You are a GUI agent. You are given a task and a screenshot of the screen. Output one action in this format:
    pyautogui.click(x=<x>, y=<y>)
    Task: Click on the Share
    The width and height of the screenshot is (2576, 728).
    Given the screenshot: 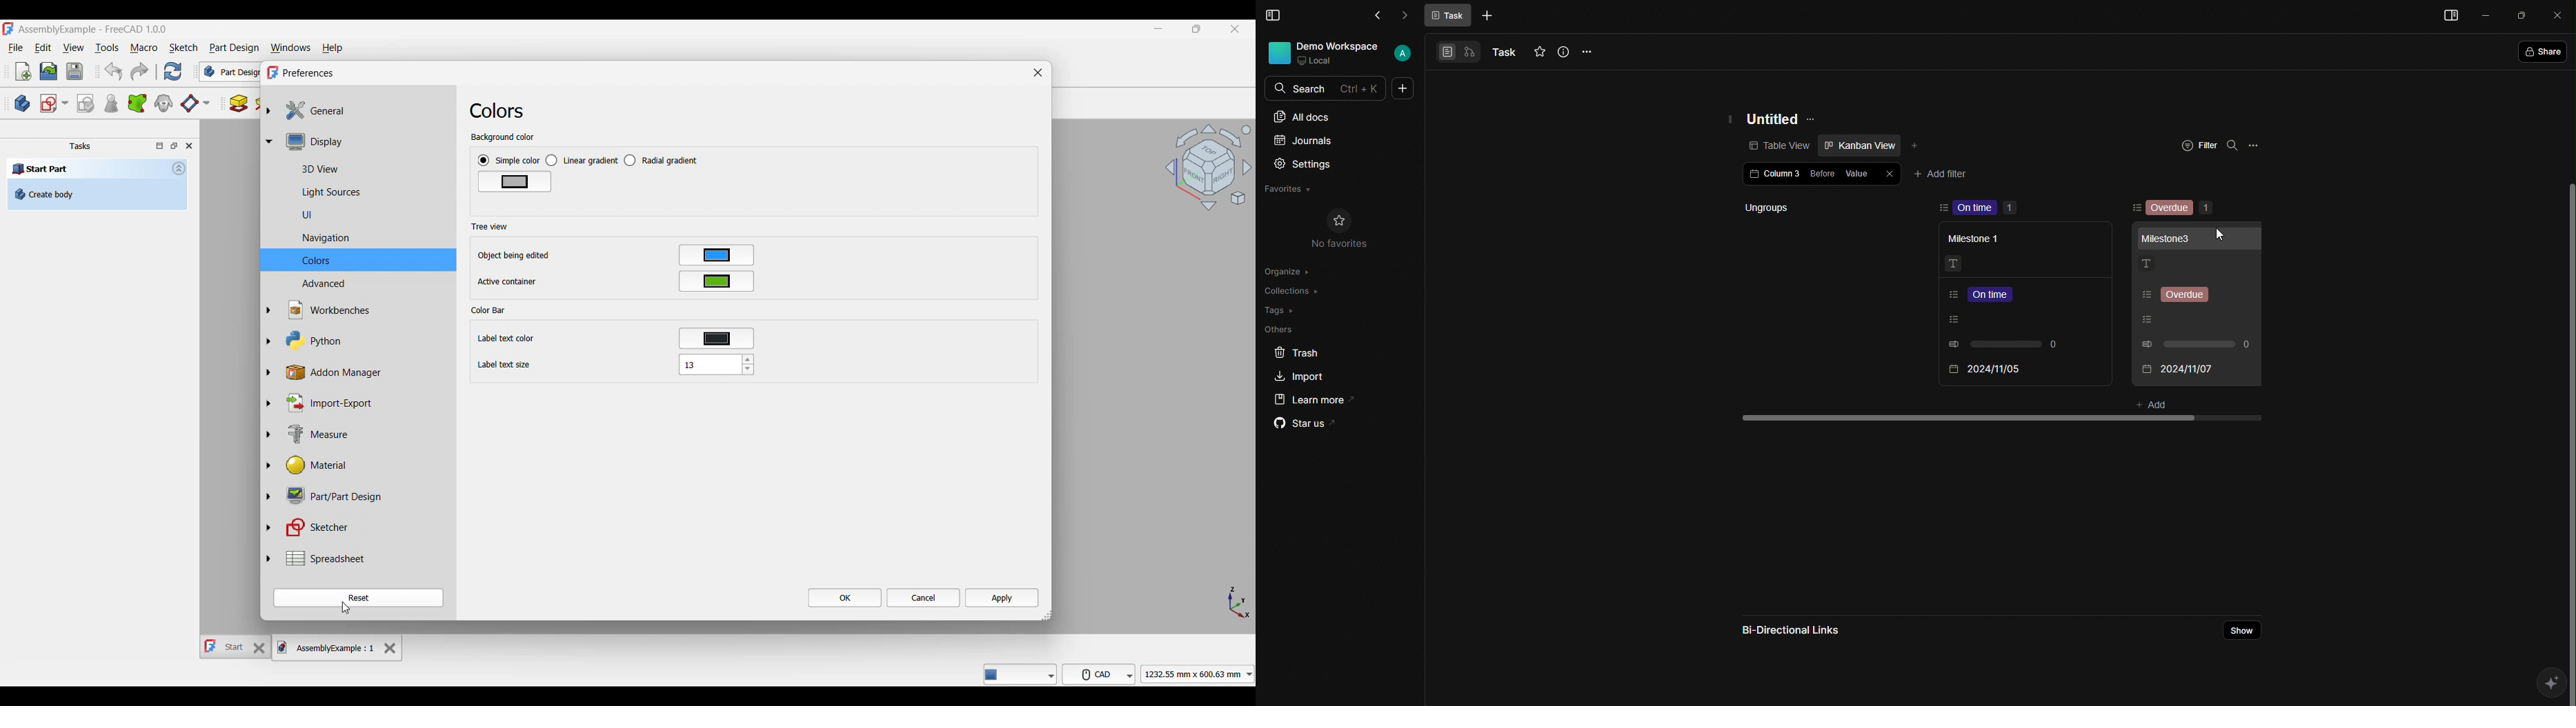 What is the action you would take?
    pyautogui.click(x=2238, y=629)
    